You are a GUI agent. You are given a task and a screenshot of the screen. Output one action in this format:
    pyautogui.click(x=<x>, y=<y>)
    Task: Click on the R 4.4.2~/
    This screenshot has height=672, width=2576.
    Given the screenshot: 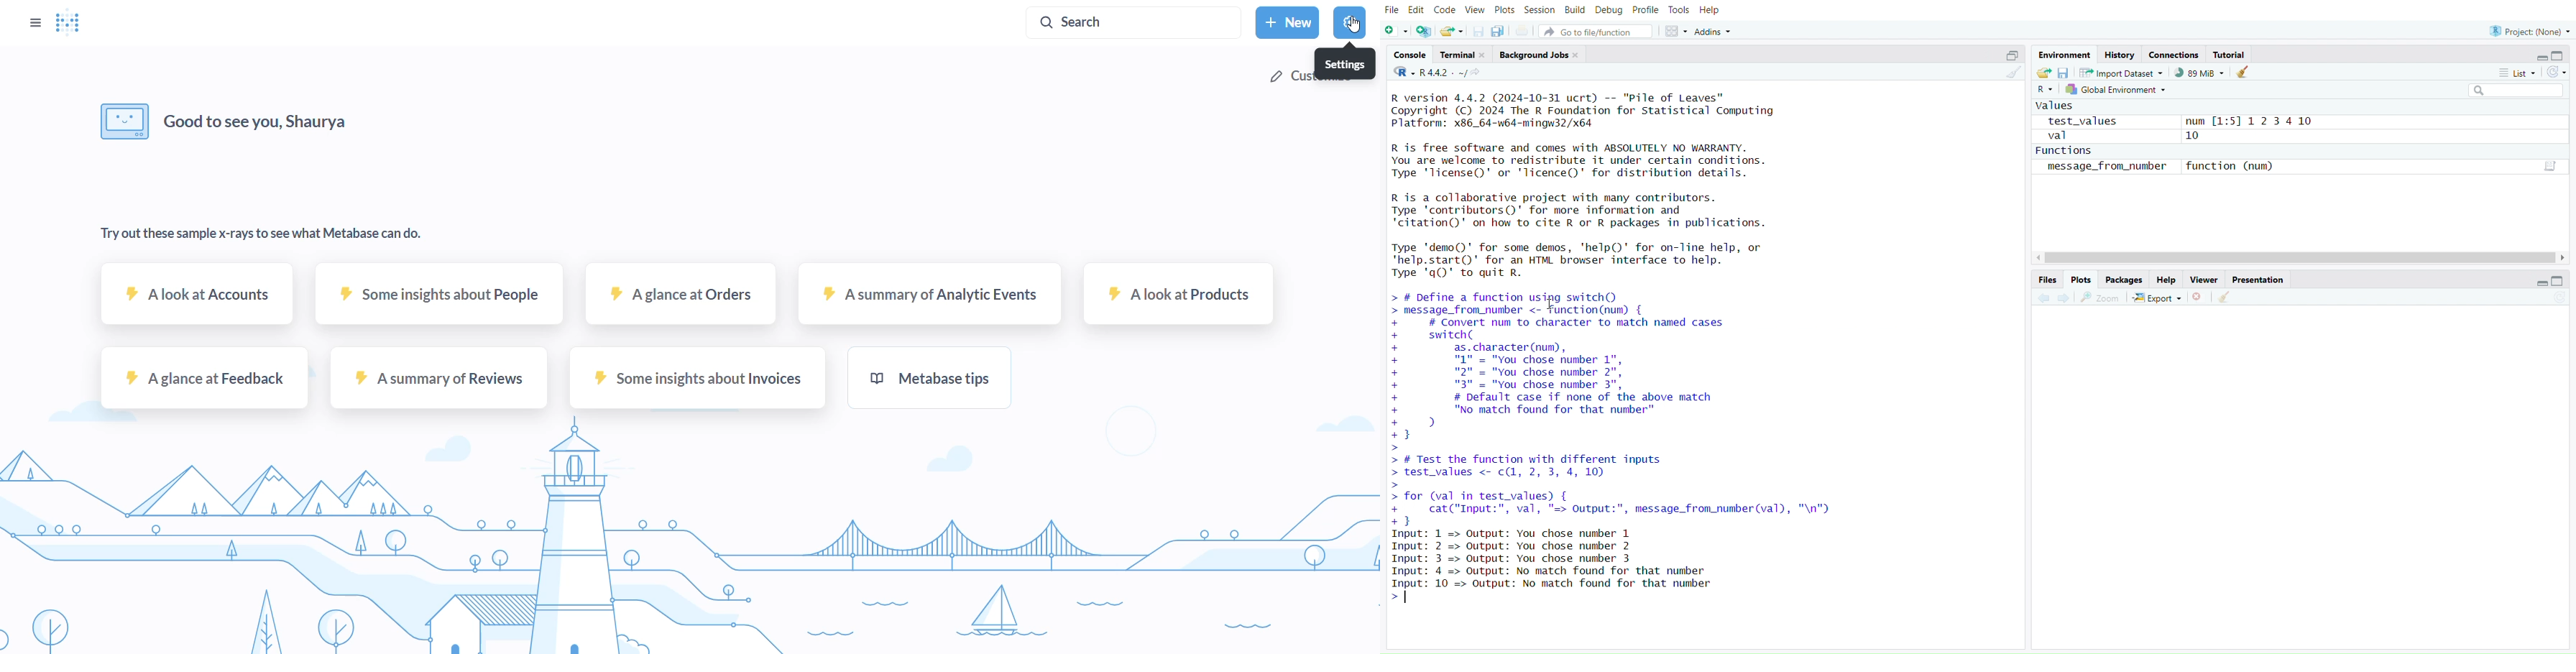 What is the action you would take?
    pyautogui.click(x=1442, y=74)
    